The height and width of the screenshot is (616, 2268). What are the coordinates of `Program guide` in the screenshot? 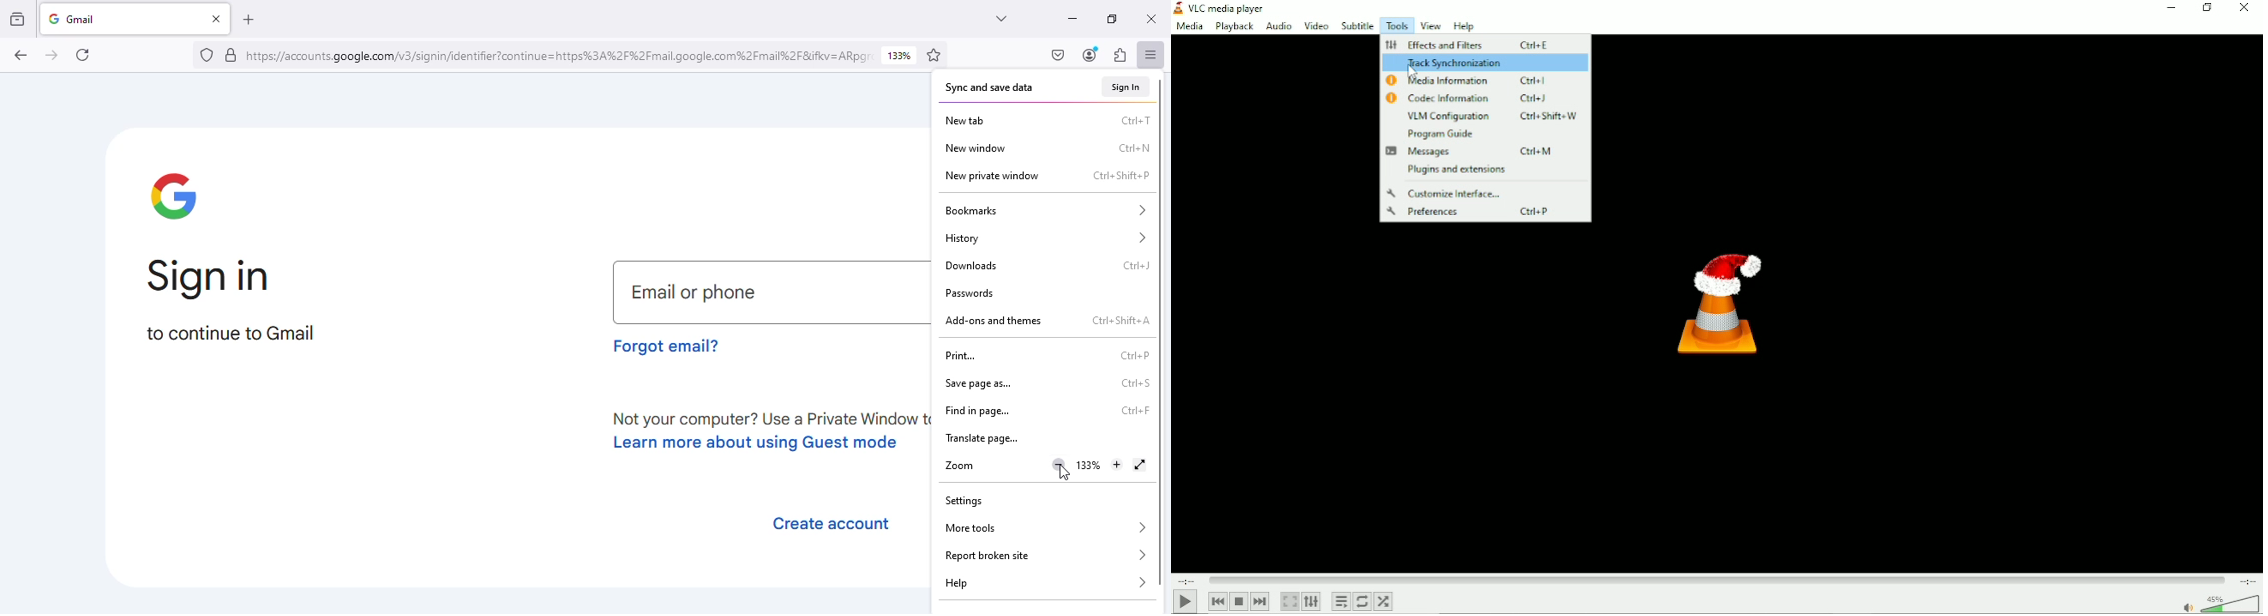 It's located at (1443, 133).